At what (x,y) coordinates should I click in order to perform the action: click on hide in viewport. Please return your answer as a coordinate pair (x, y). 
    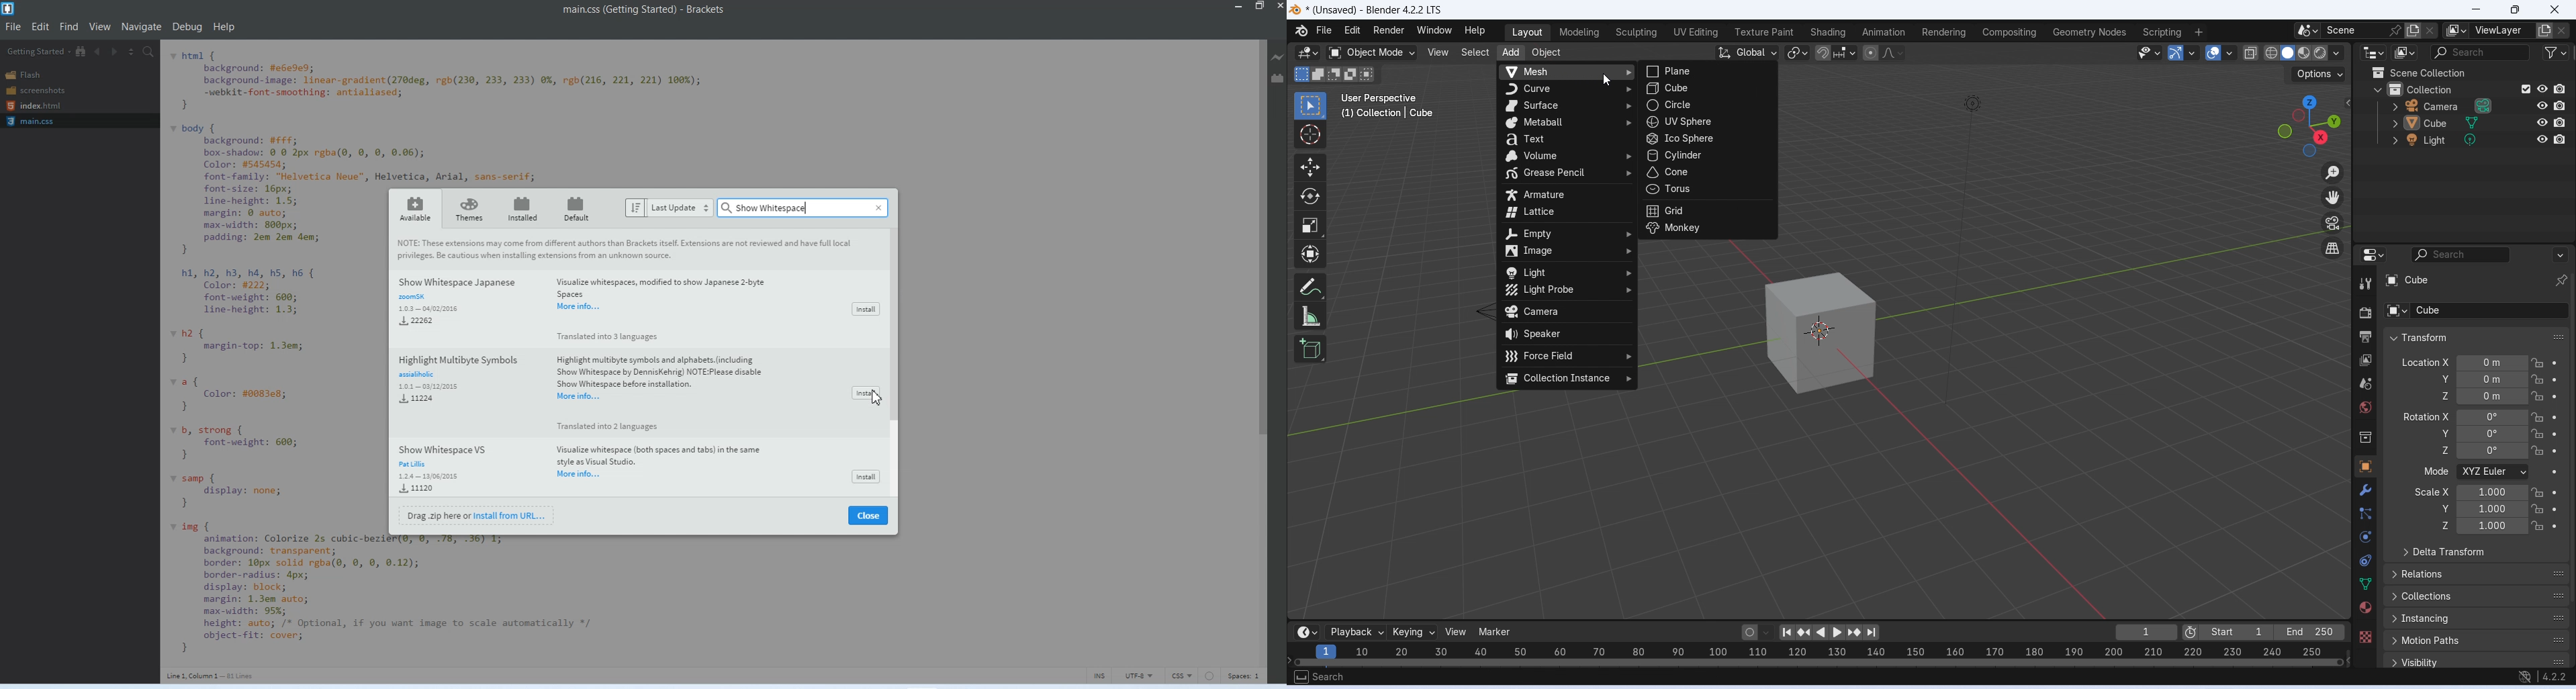
    Looking at the image, I should click on (2542, 89).